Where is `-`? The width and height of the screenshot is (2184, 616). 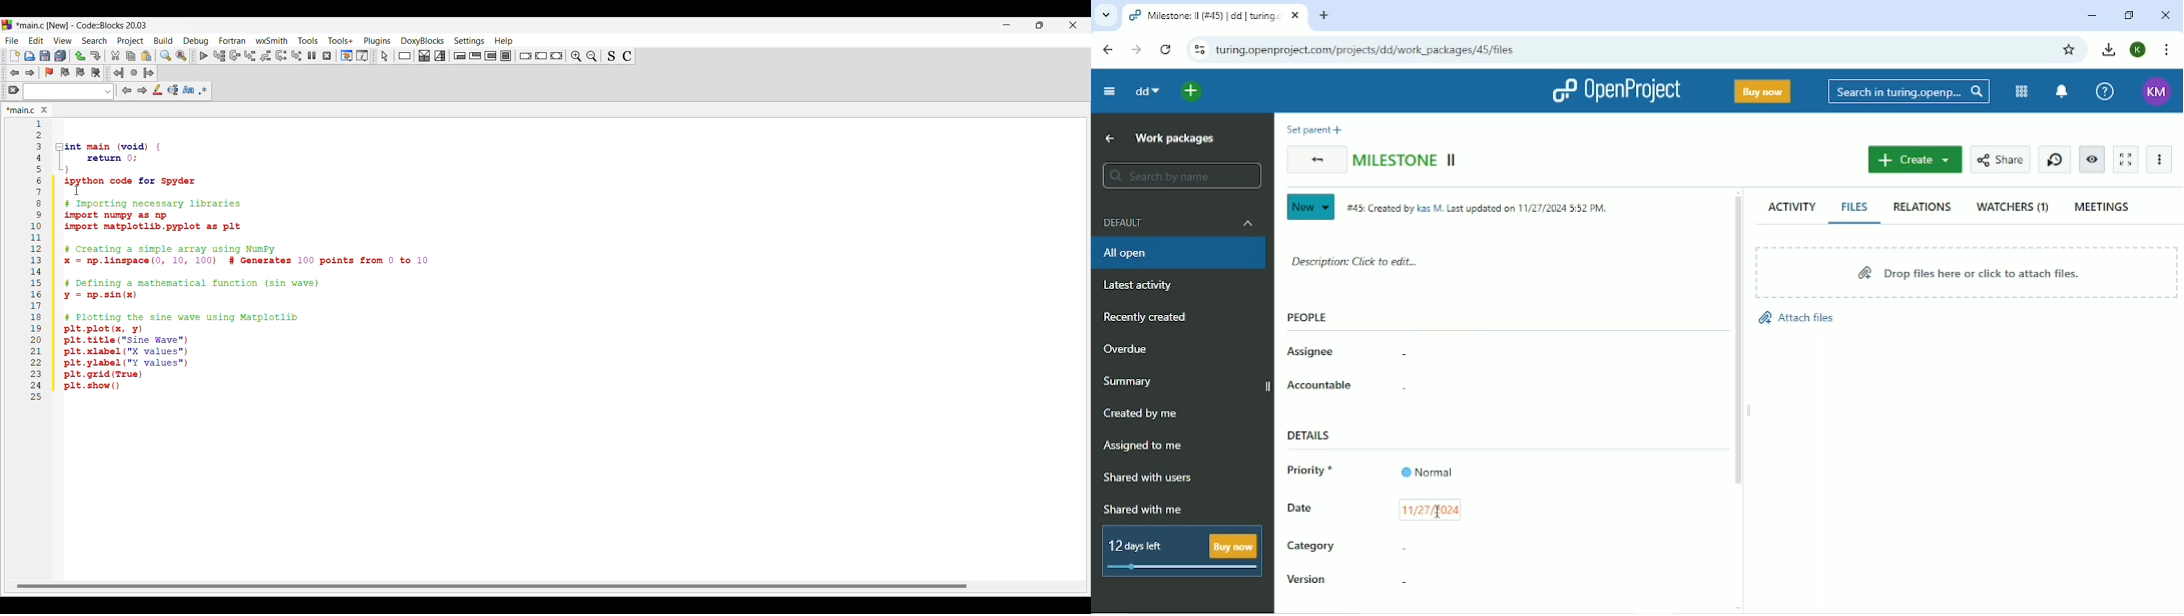 - is located at coordinates (1397, 356).